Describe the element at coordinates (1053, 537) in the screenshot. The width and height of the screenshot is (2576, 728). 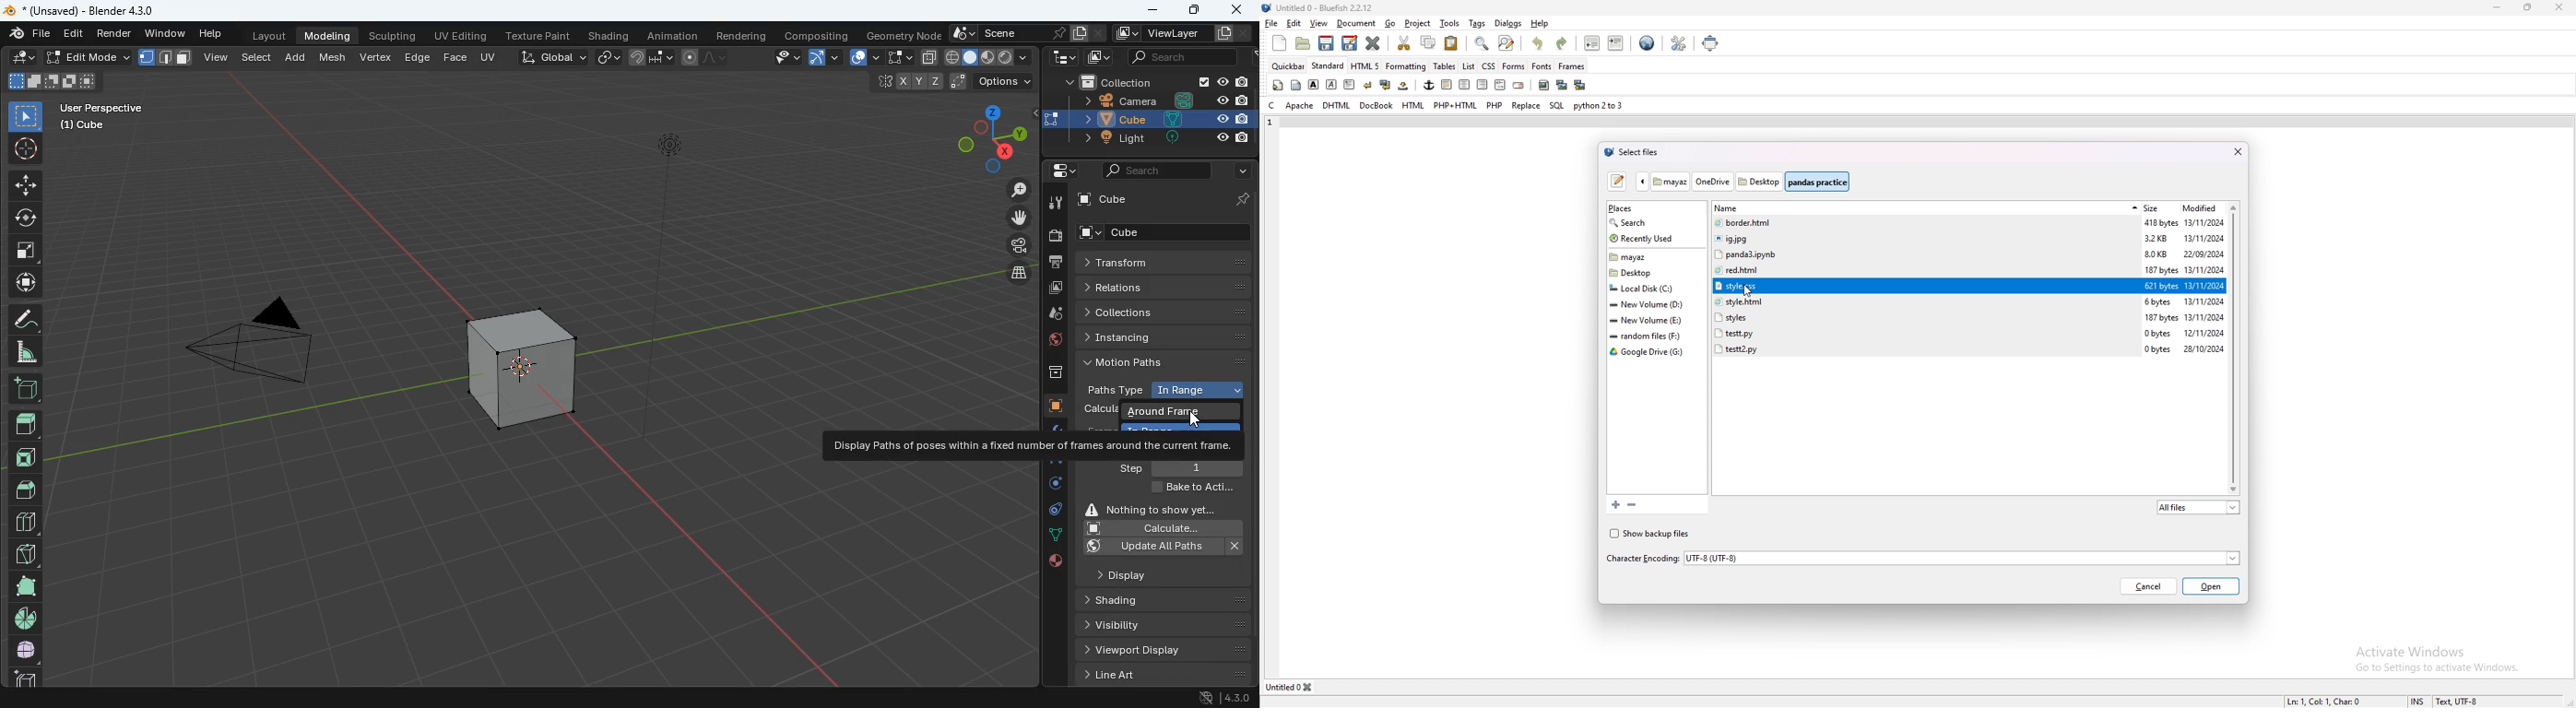
I see `dots` at that location.